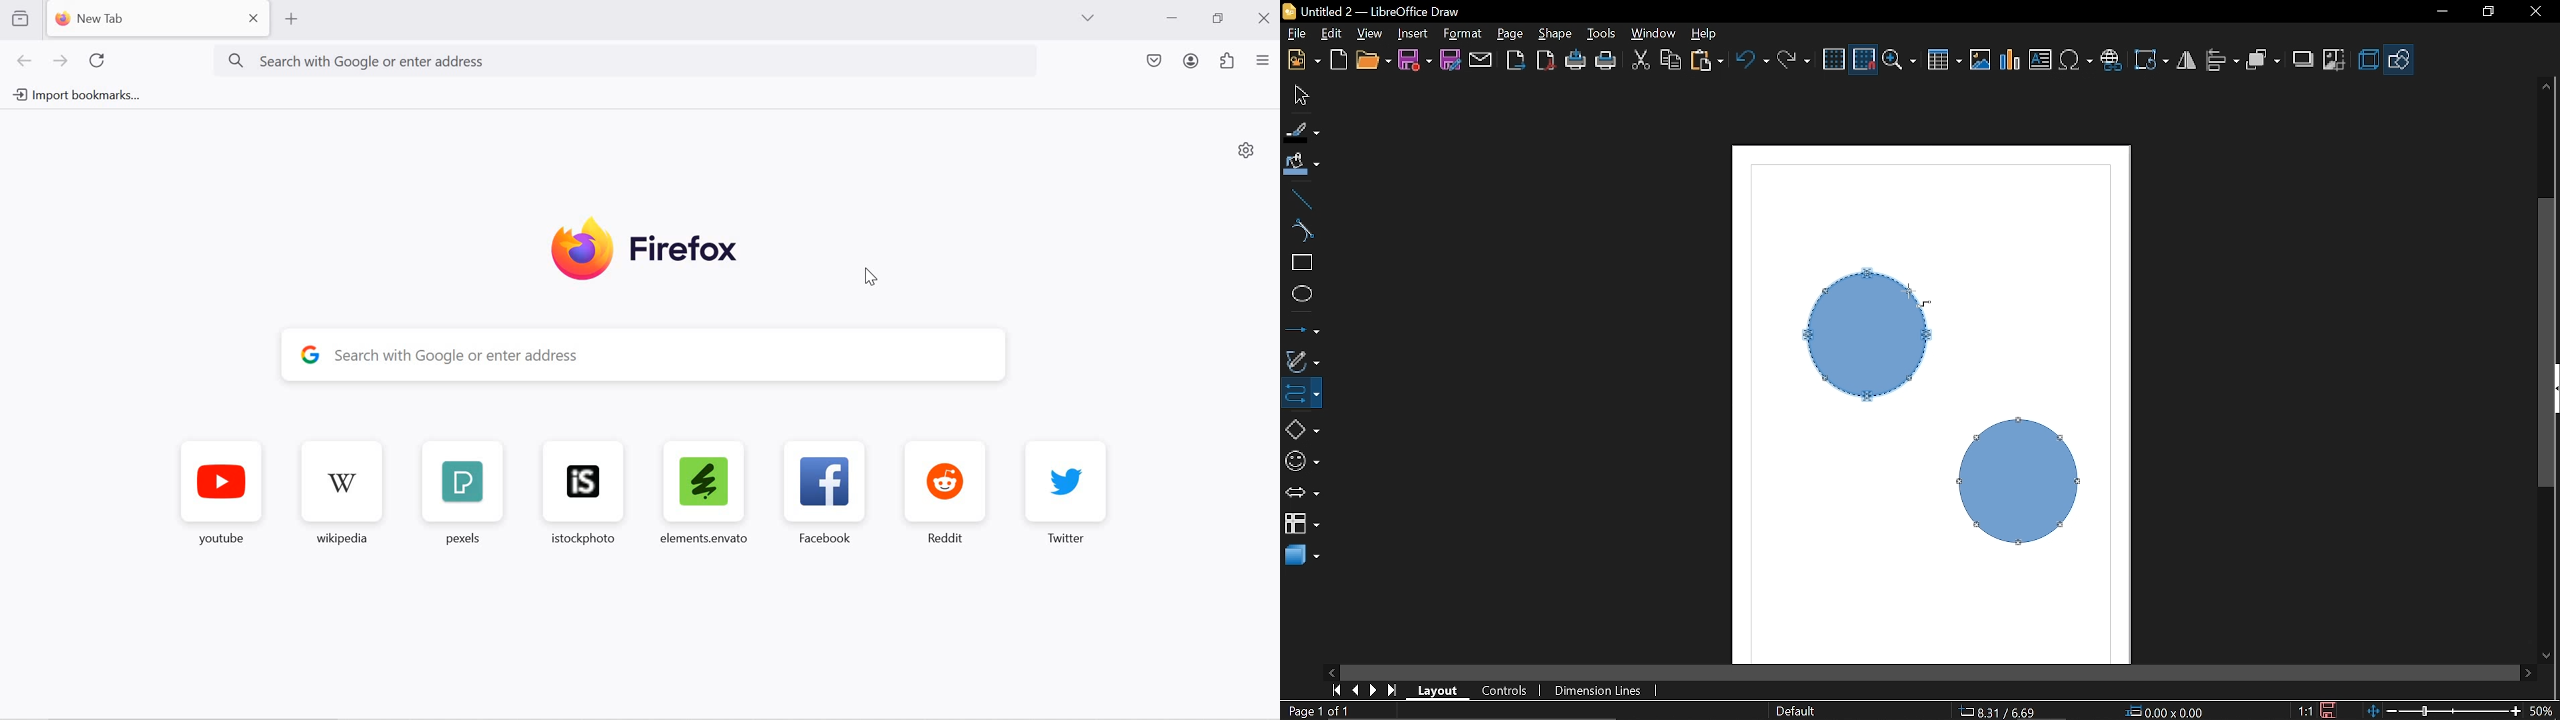  What do you see at coordinates (1229, 61) in the screenshot?
I see `extensions` at bounding box center [1229, 61].